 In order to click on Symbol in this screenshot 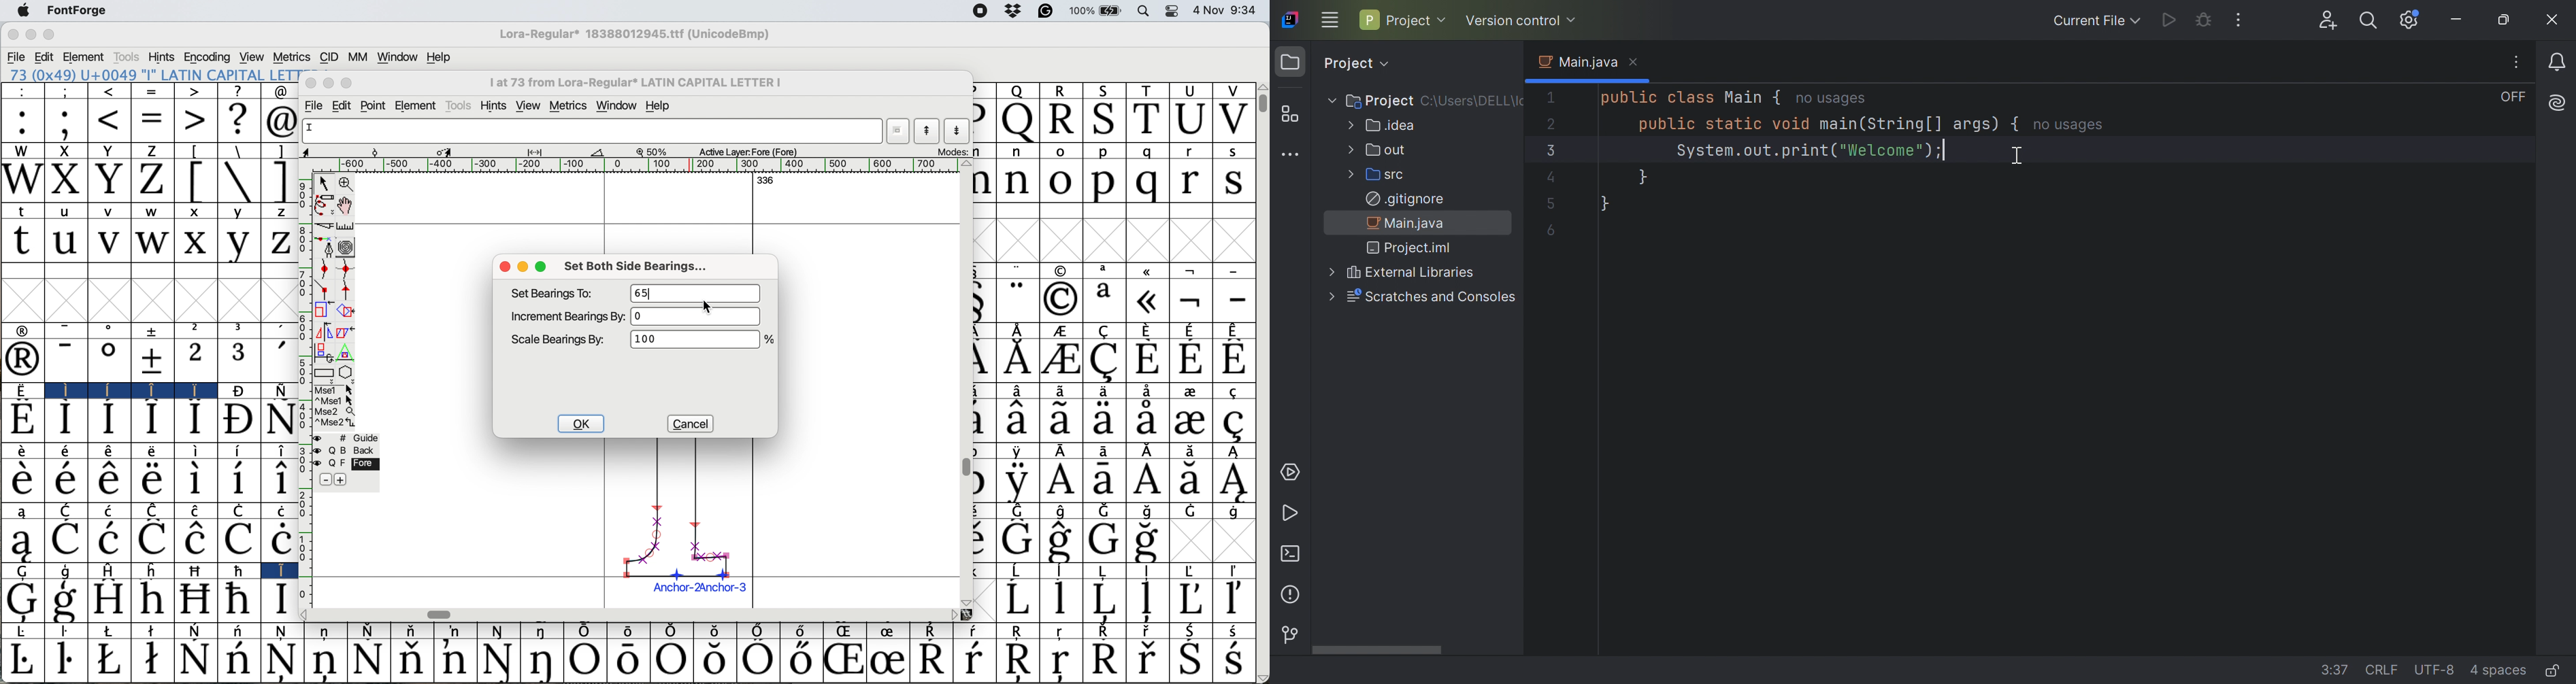, I will do `click(976, 632)`.